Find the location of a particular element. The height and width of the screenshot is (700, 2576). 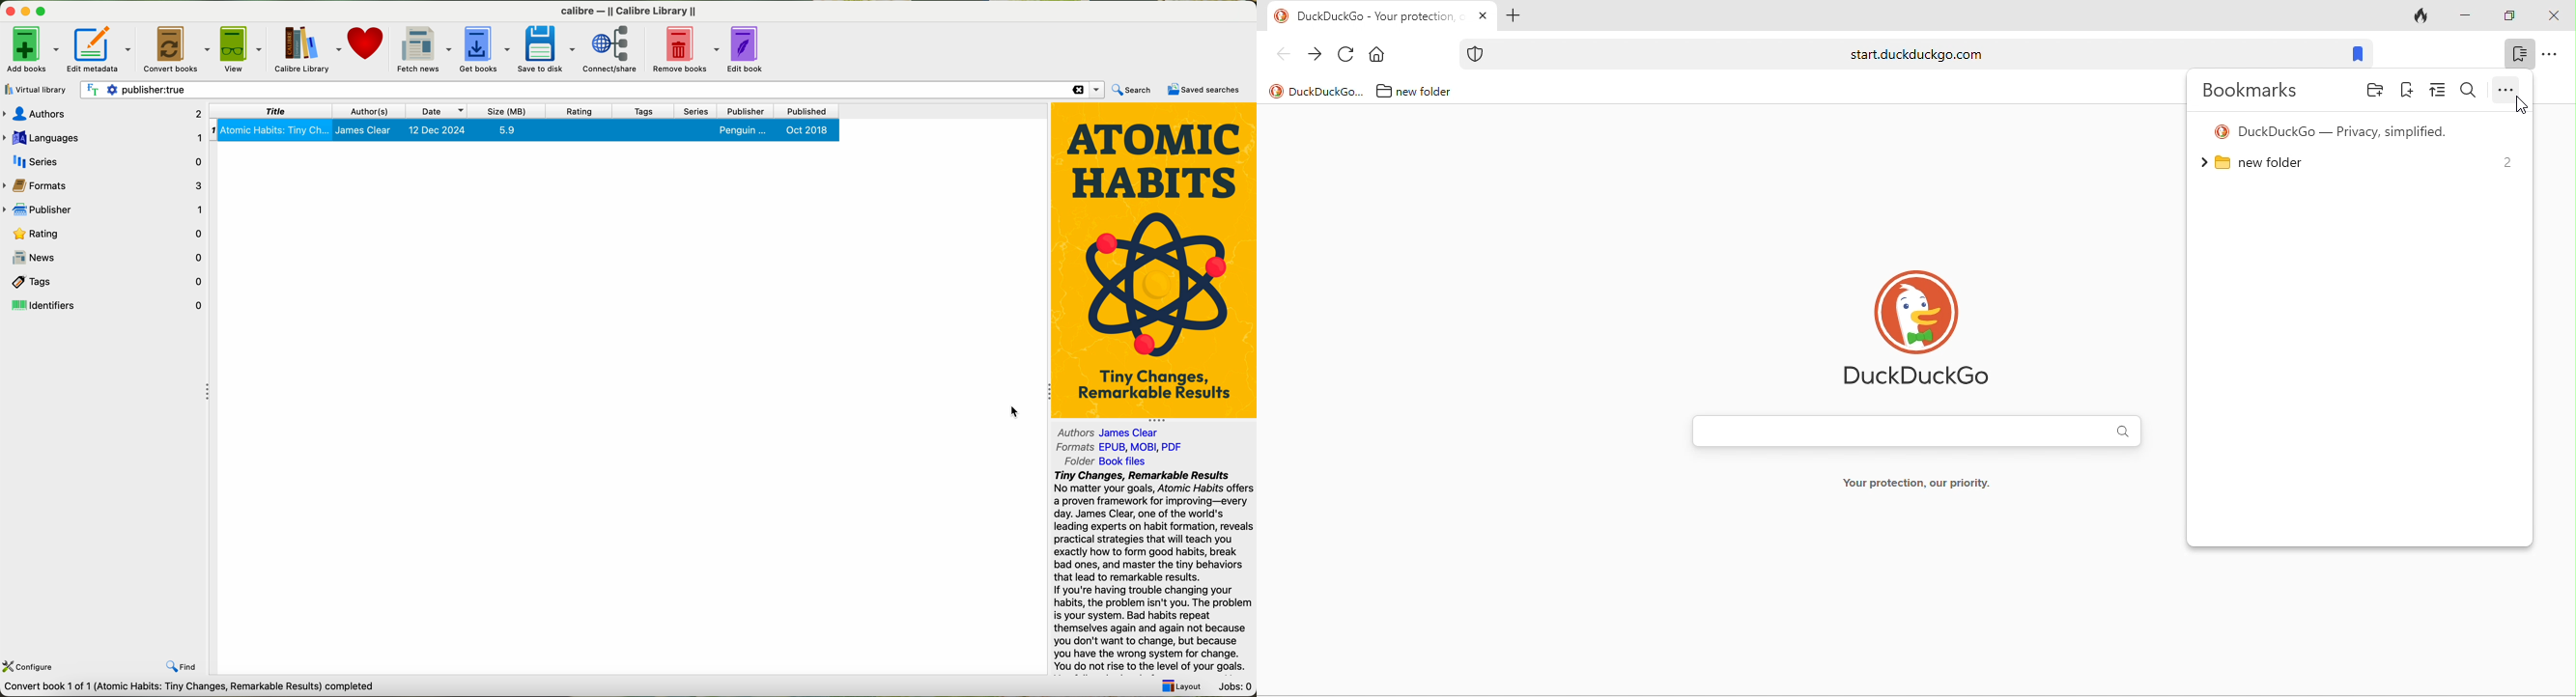

Jobs: 0 is located at coordinates (1235, 687).